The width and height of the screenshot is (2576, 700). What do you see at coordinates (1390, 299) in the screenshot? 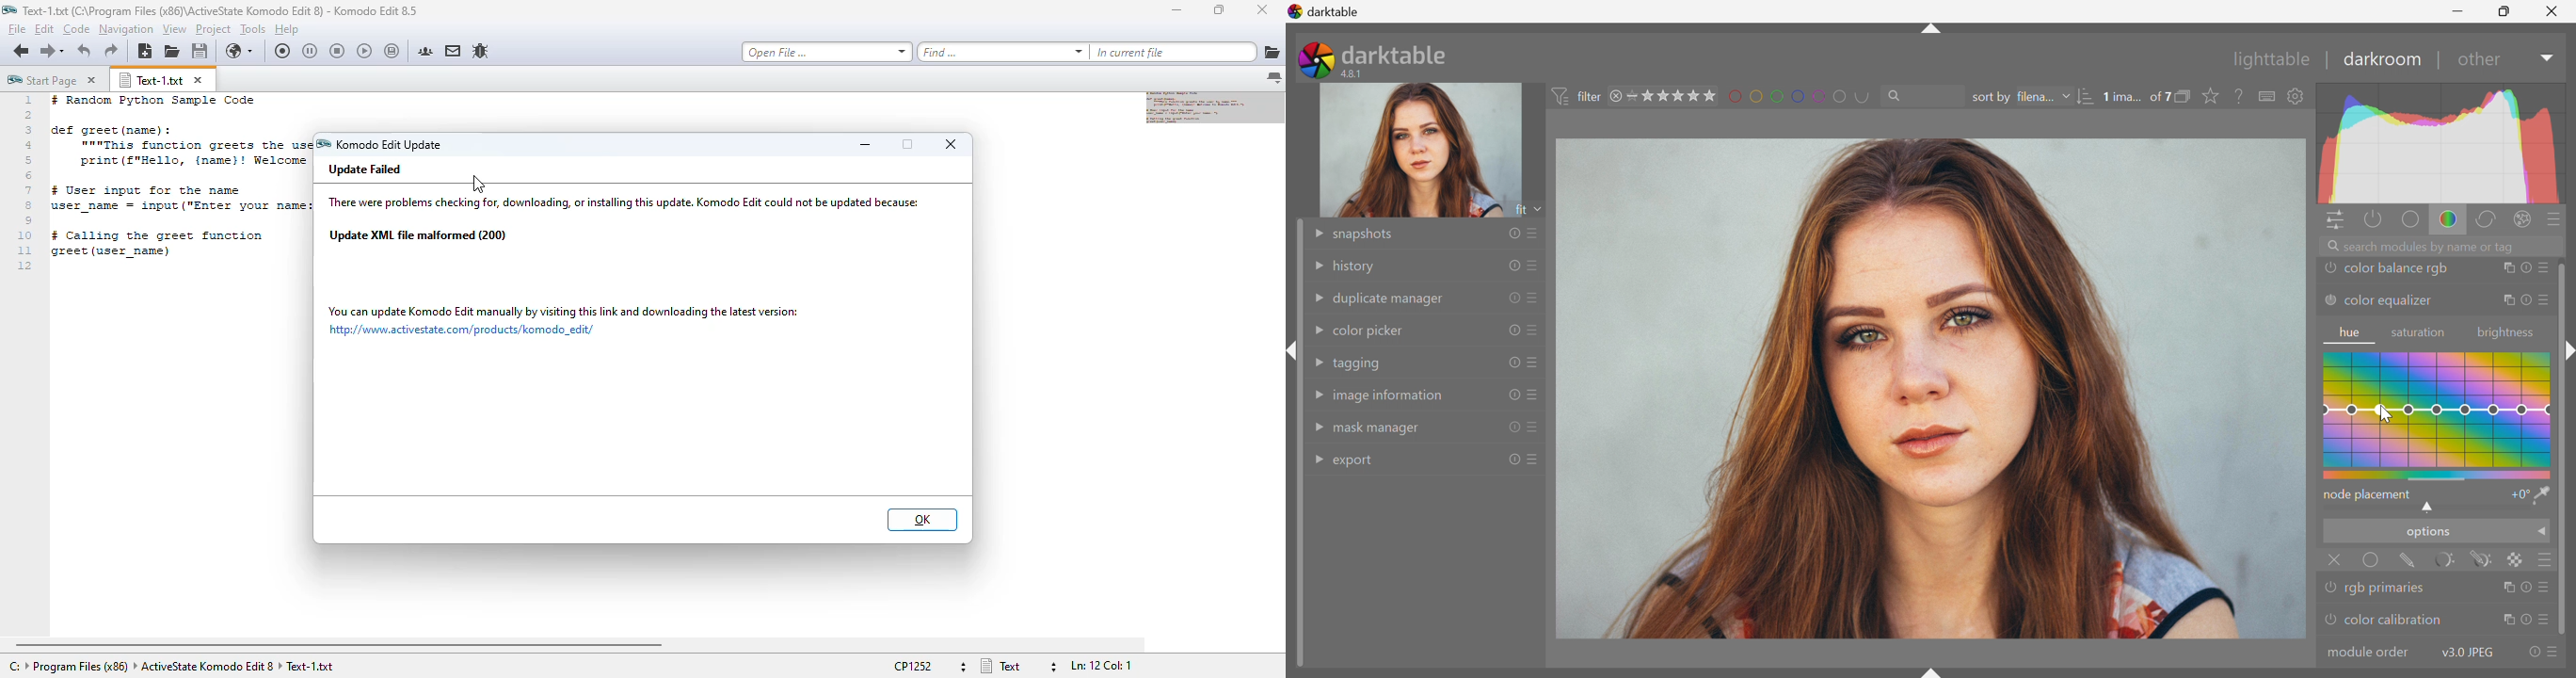
I see `duplicate manager` at bounding box center [1390, 299].